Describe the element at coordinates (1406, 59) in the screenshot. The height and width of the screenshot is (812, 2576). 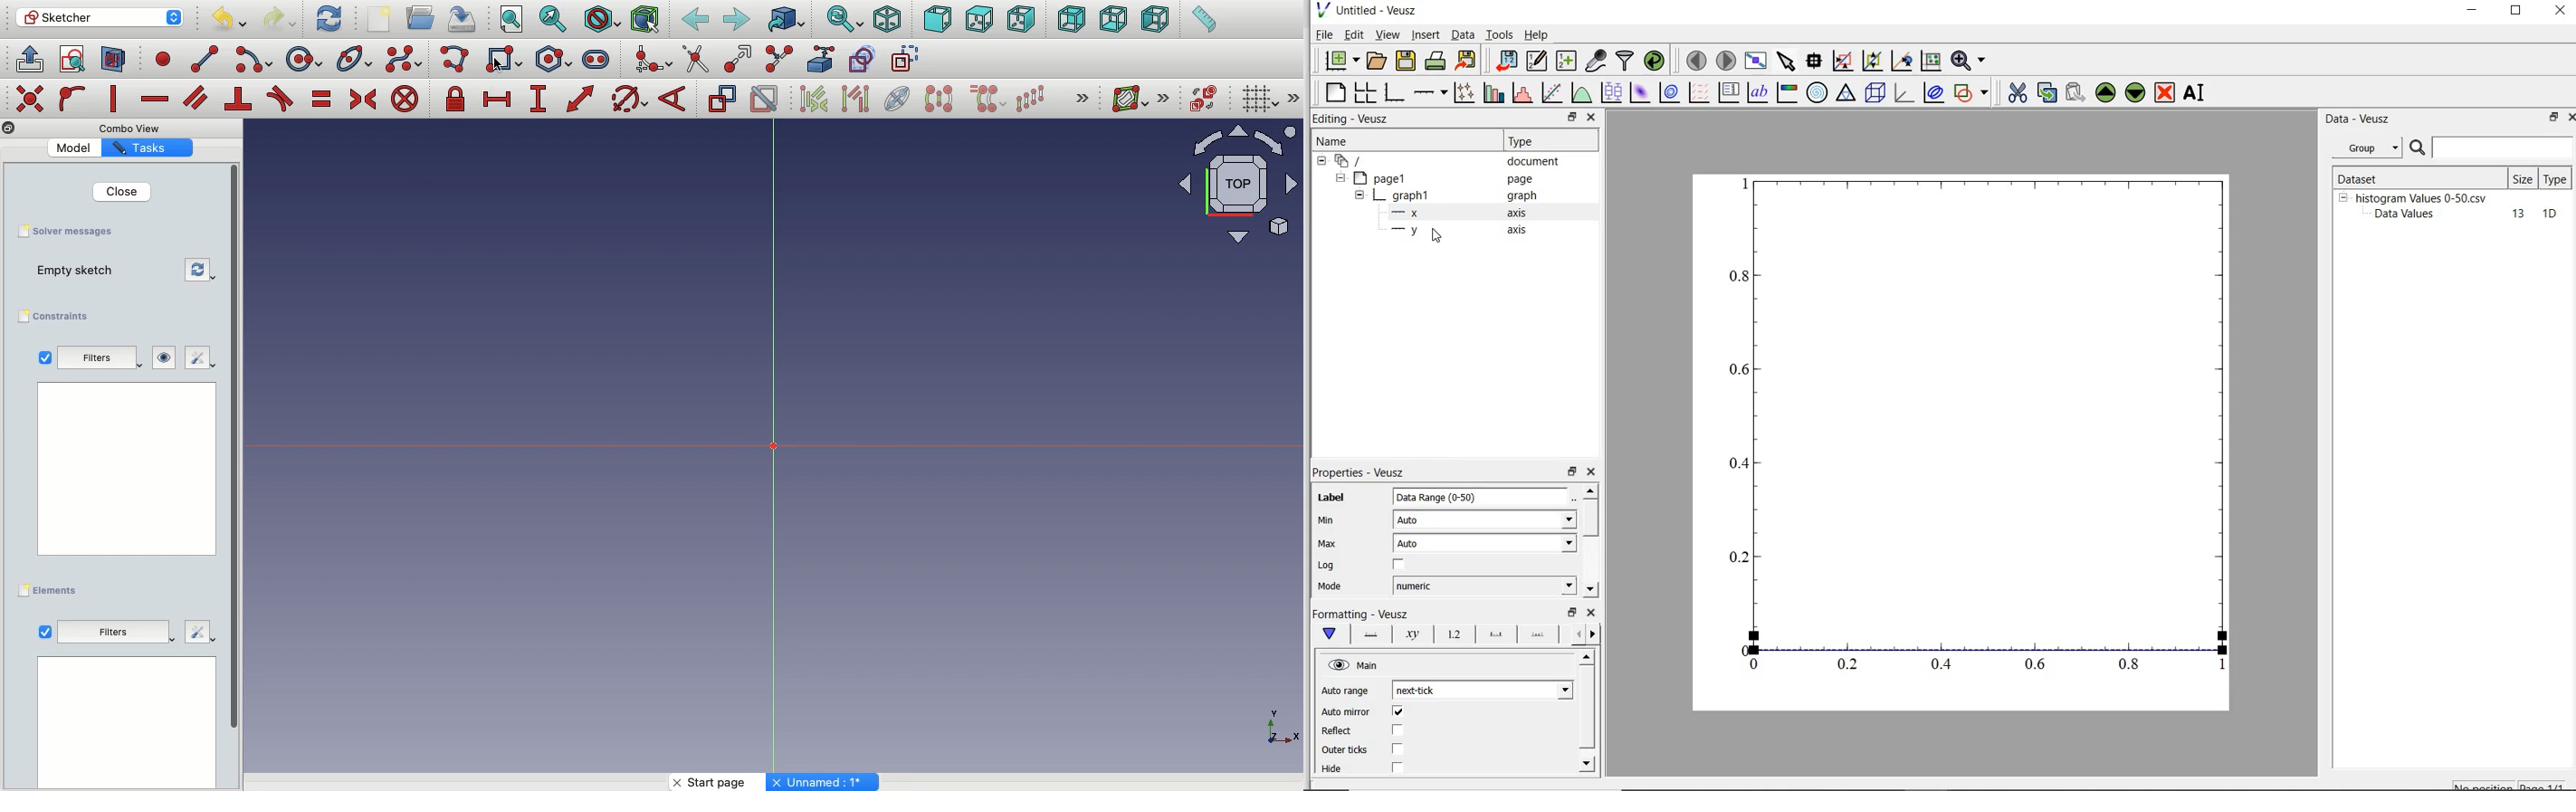
I see `save` at that location.